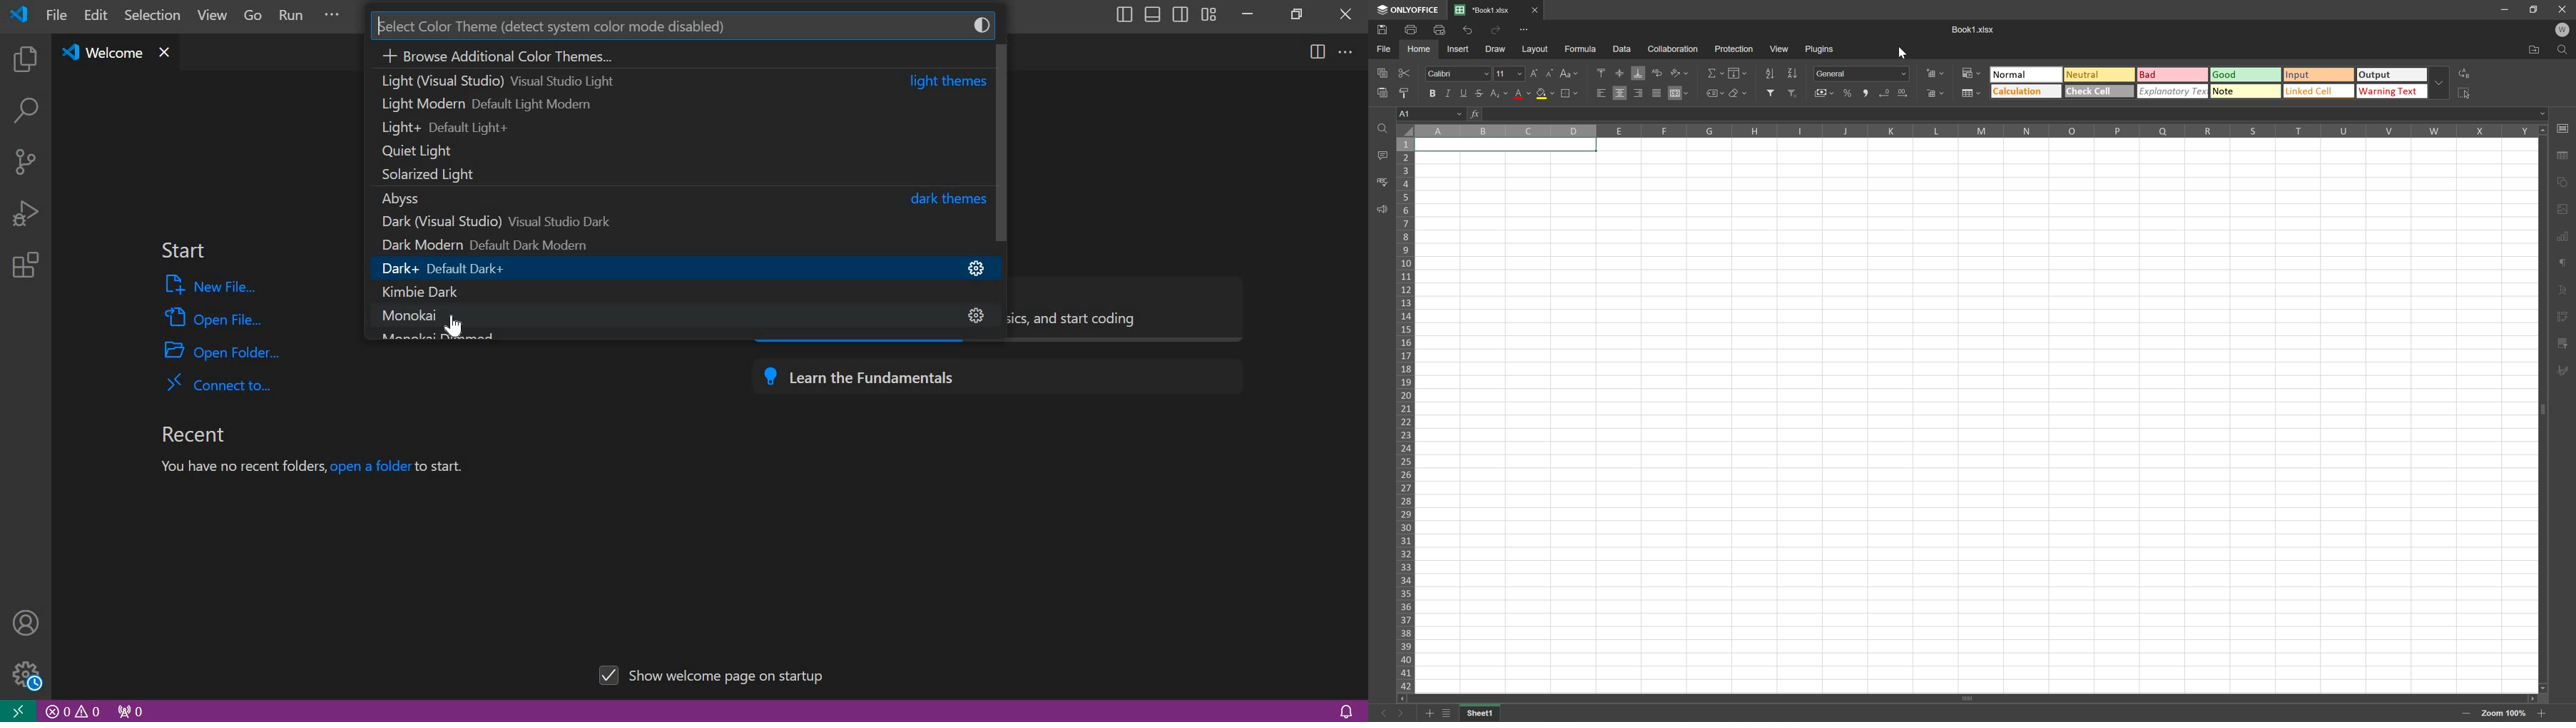  What do you see at coordinates (2540, 410) in the screenshot?
I see `Scroll bar` at bounding box center [2540, 410].